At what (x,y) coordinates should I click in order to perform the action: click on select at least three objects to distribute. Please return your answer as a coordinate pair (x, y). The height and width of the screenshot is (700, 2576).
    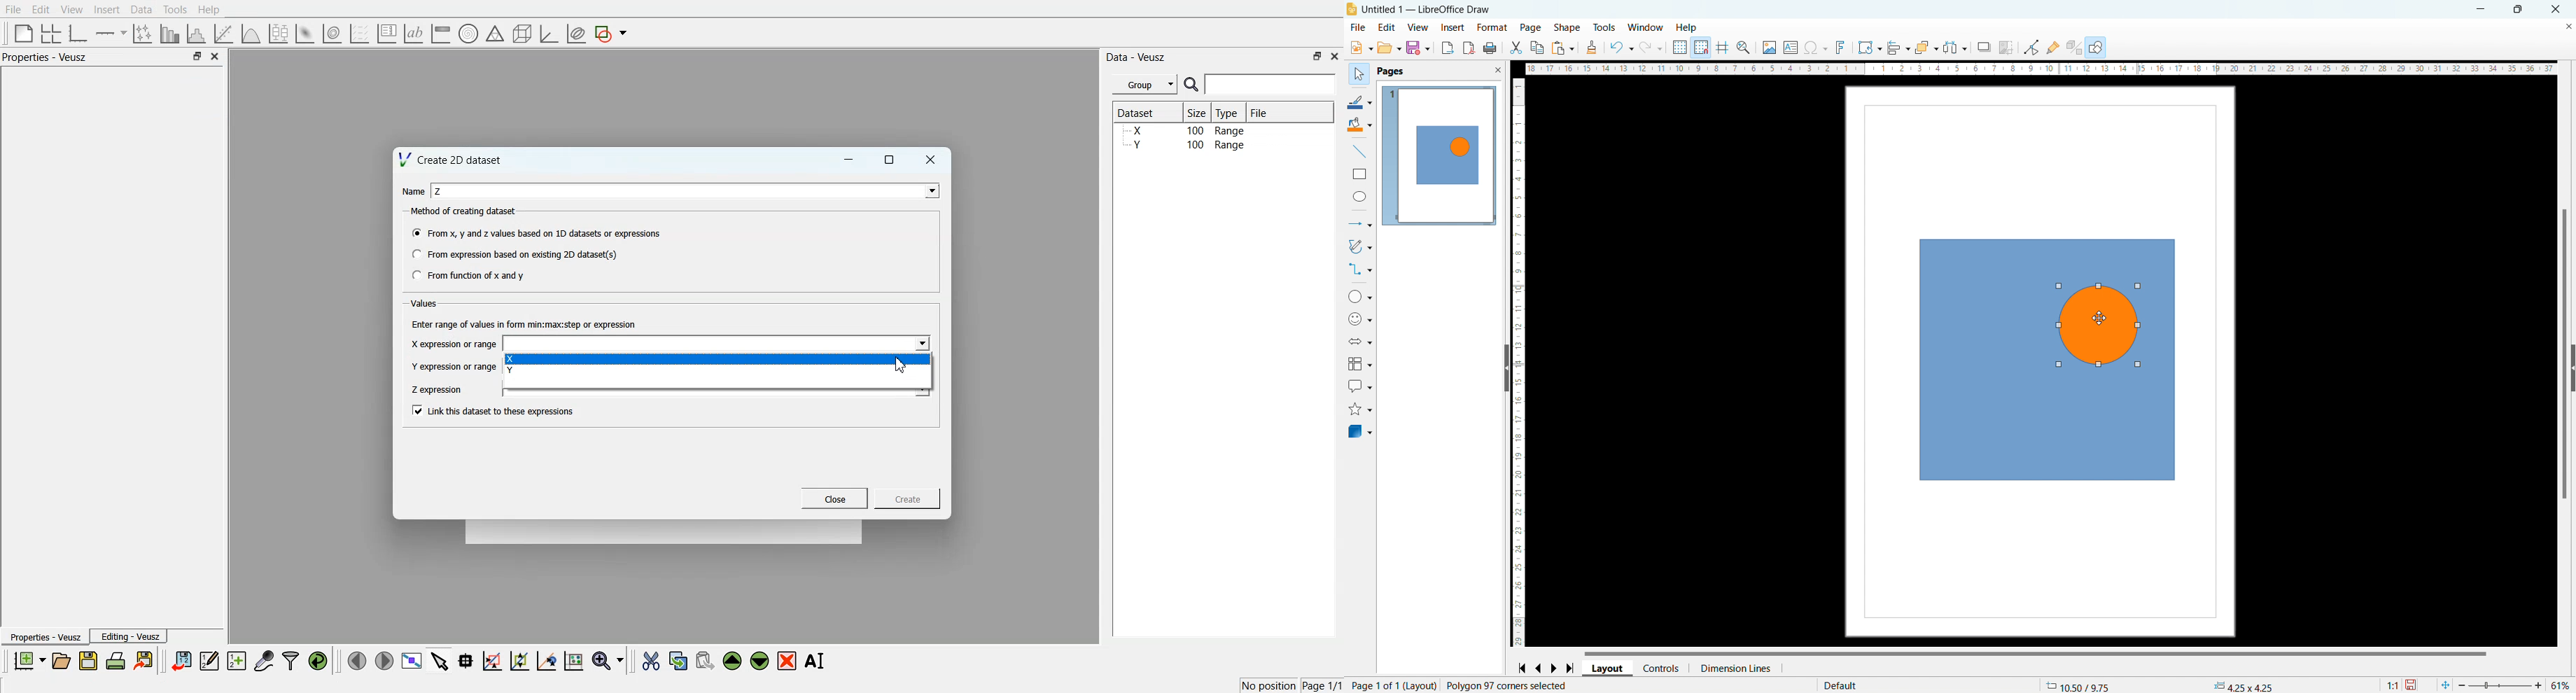
    Looking at the image, I should click on (1956, 47).